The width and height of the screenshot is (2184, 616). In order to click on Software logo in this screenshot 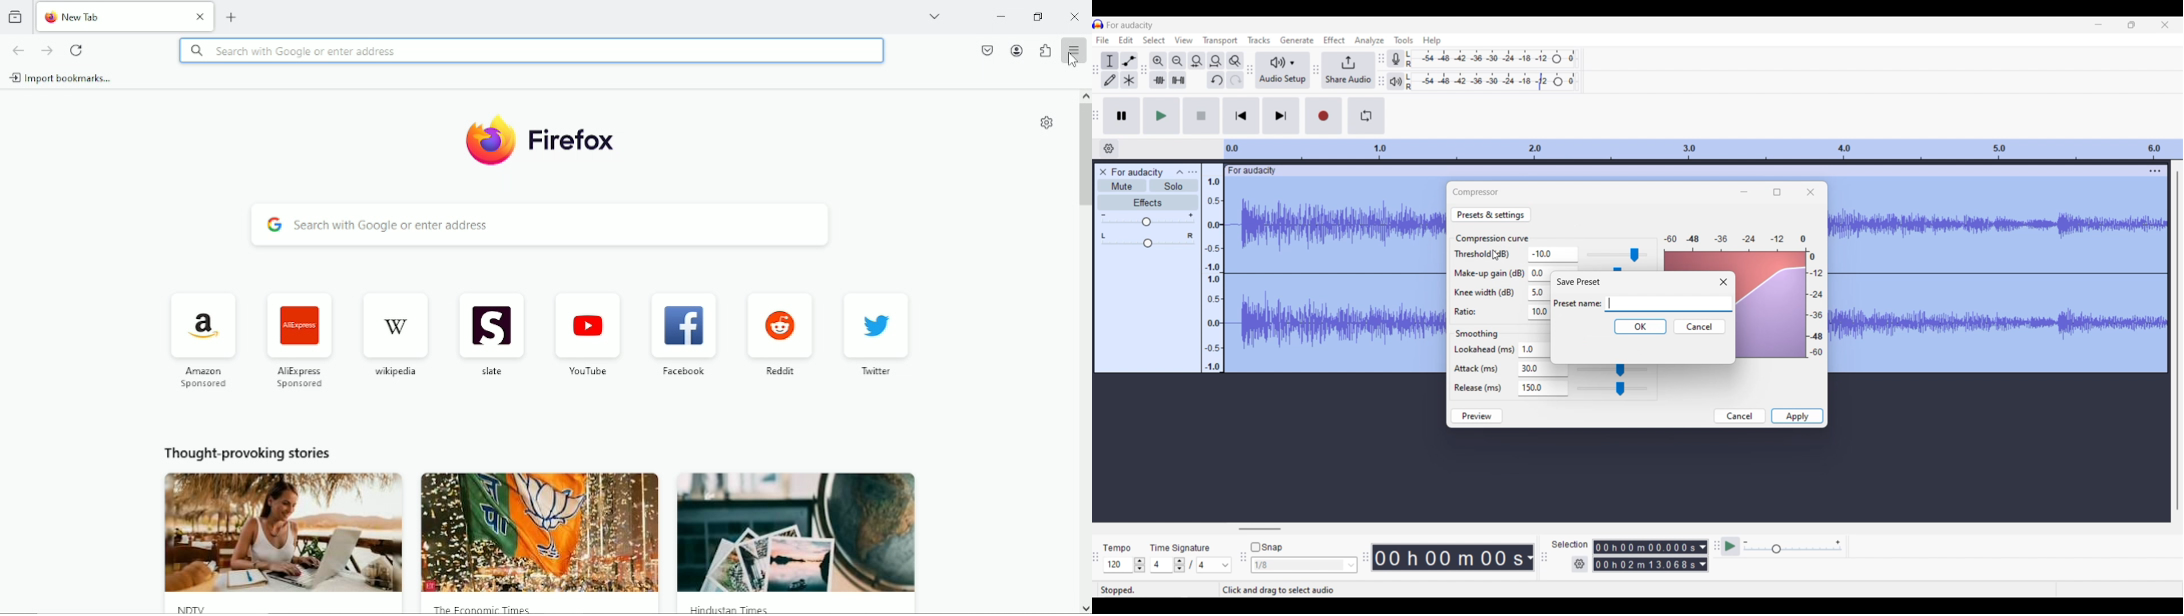, I will do `click(1098, 24)`.